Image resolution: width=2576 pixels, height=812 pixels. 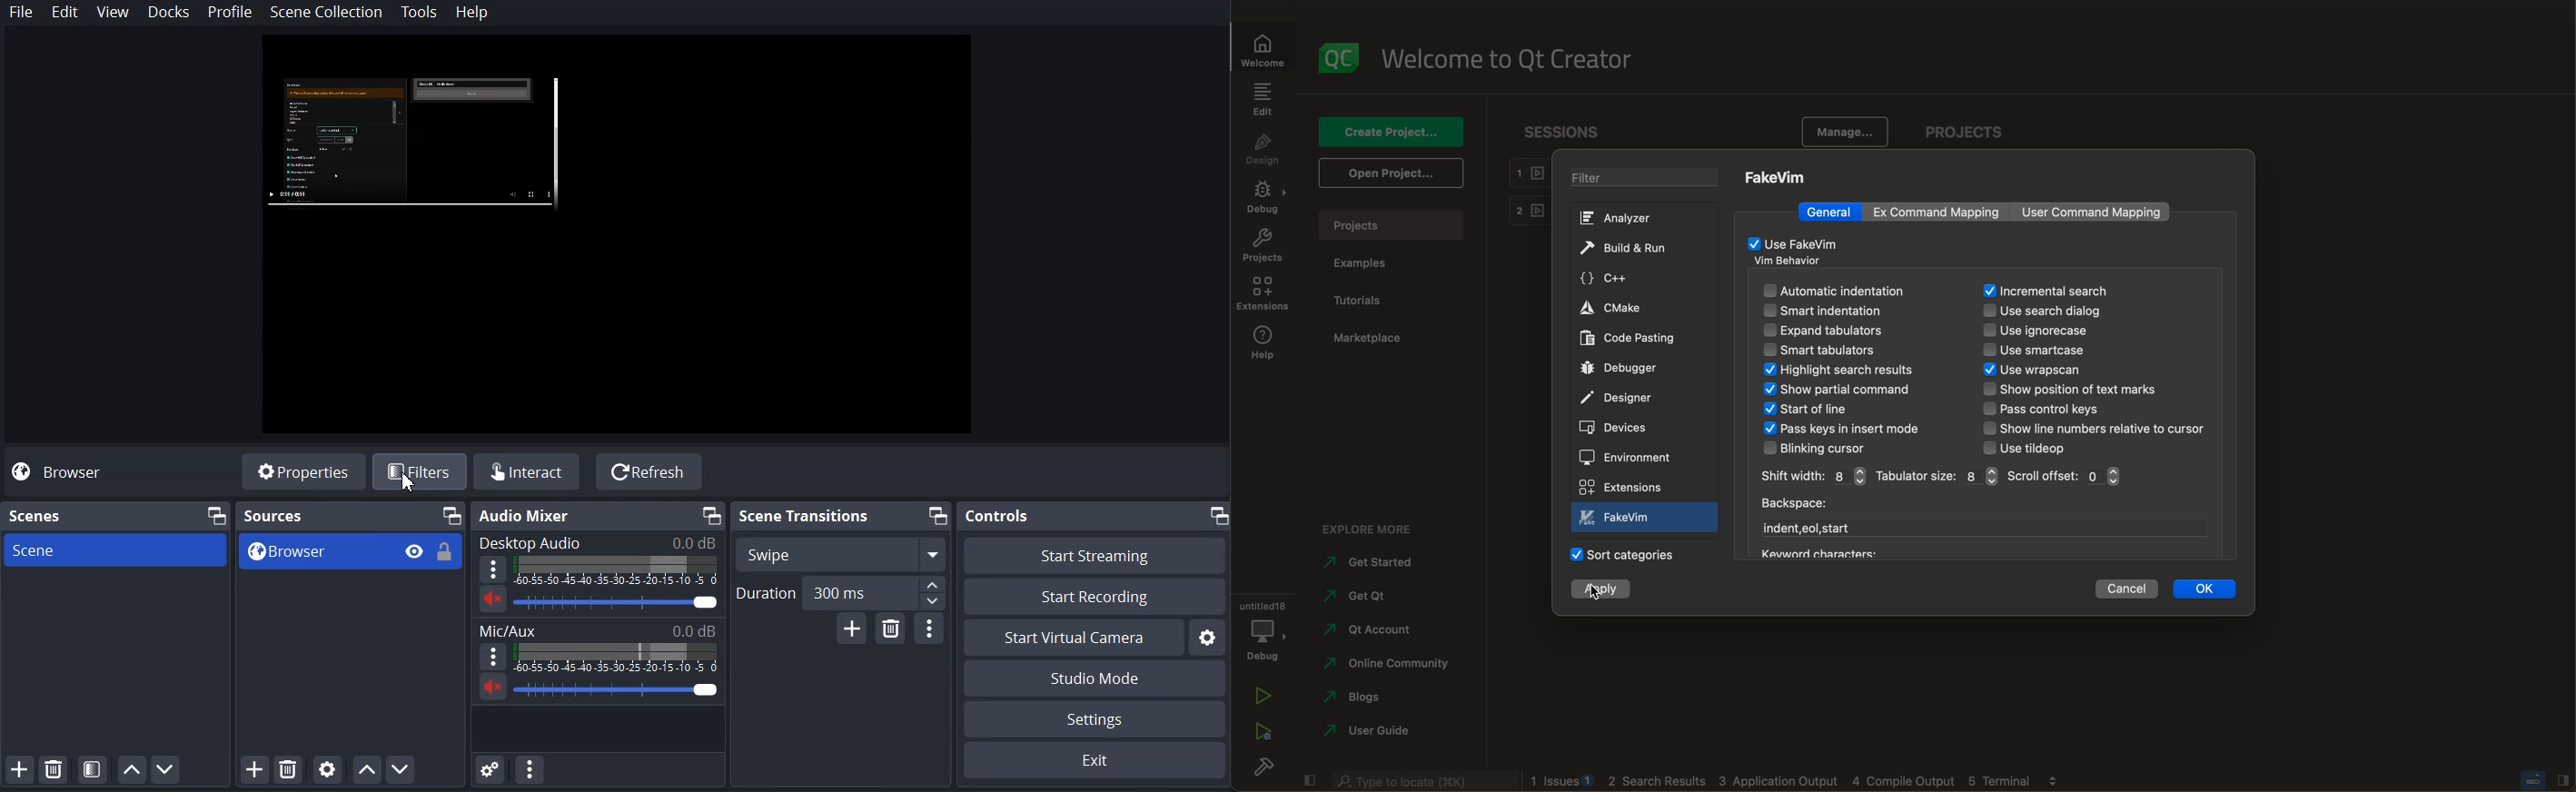 I want to click on Volume Indicator, so click(x=617, y=571).